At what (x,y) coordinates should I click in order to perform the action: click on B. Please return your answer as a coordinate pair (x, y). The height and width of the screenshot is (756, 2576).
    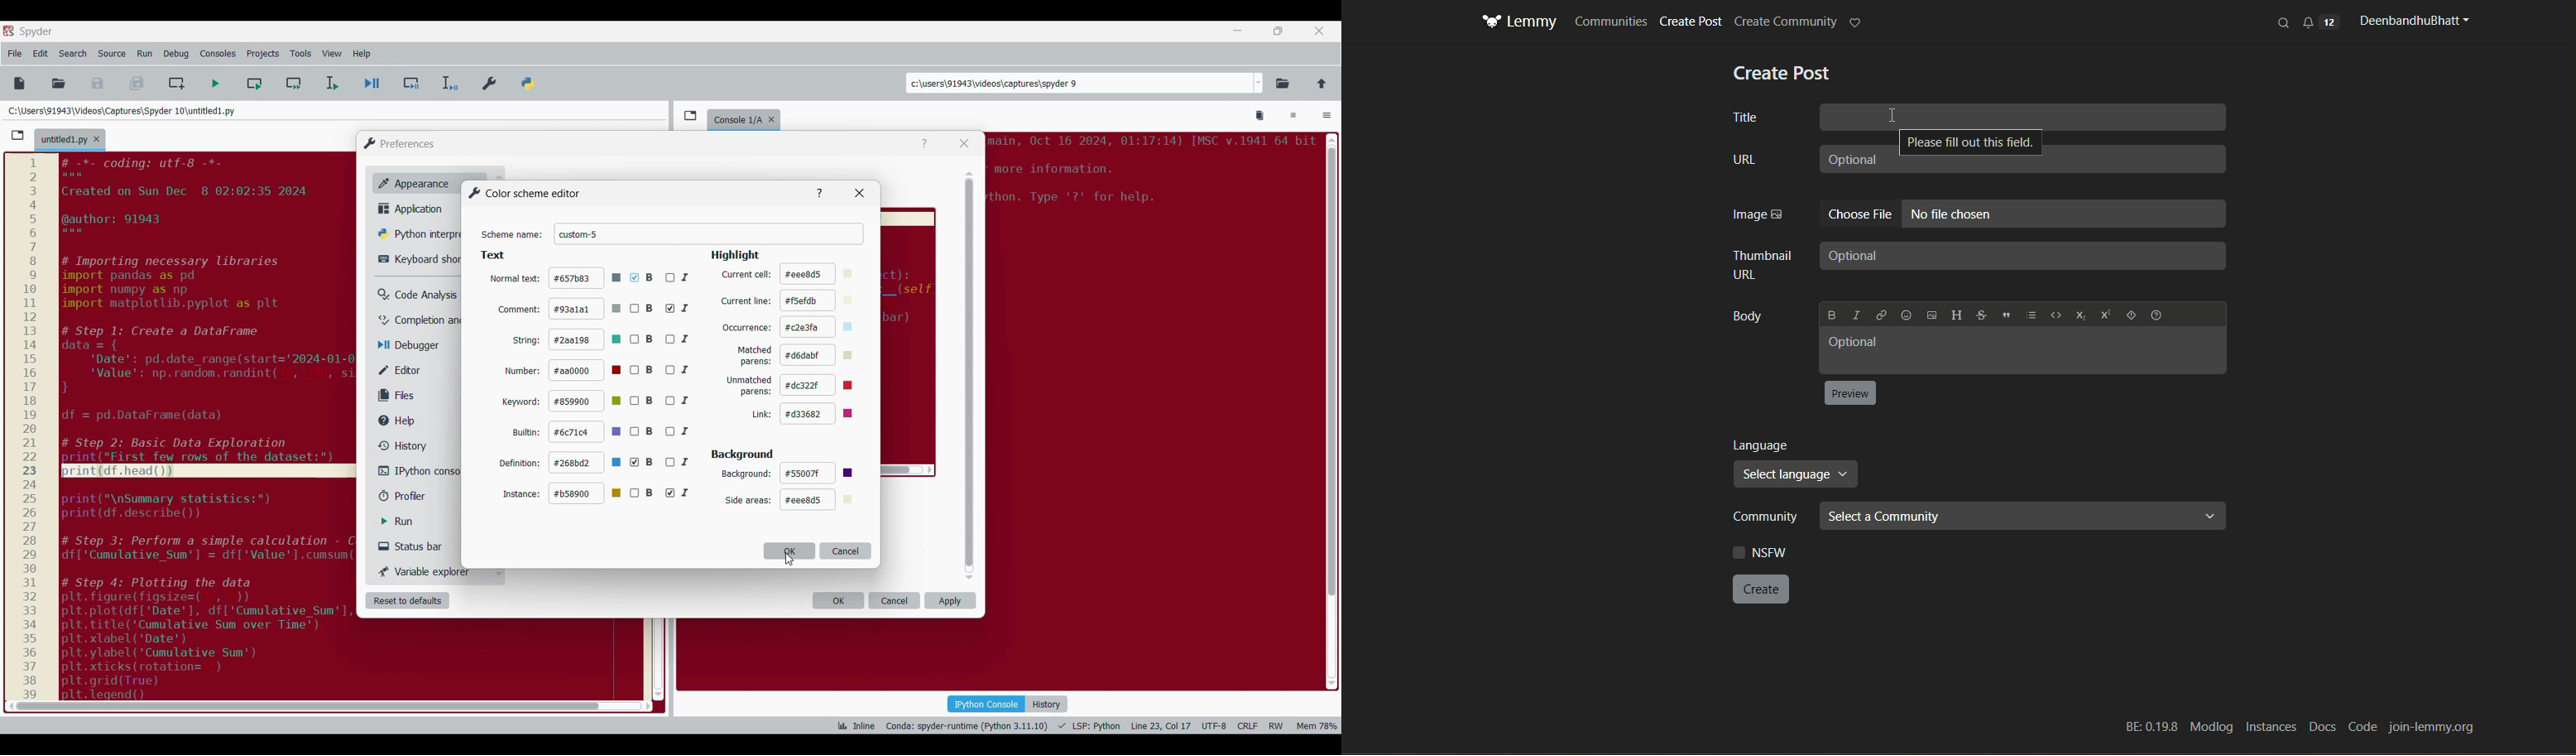
    Looking at the image, I should click on (643, 462).